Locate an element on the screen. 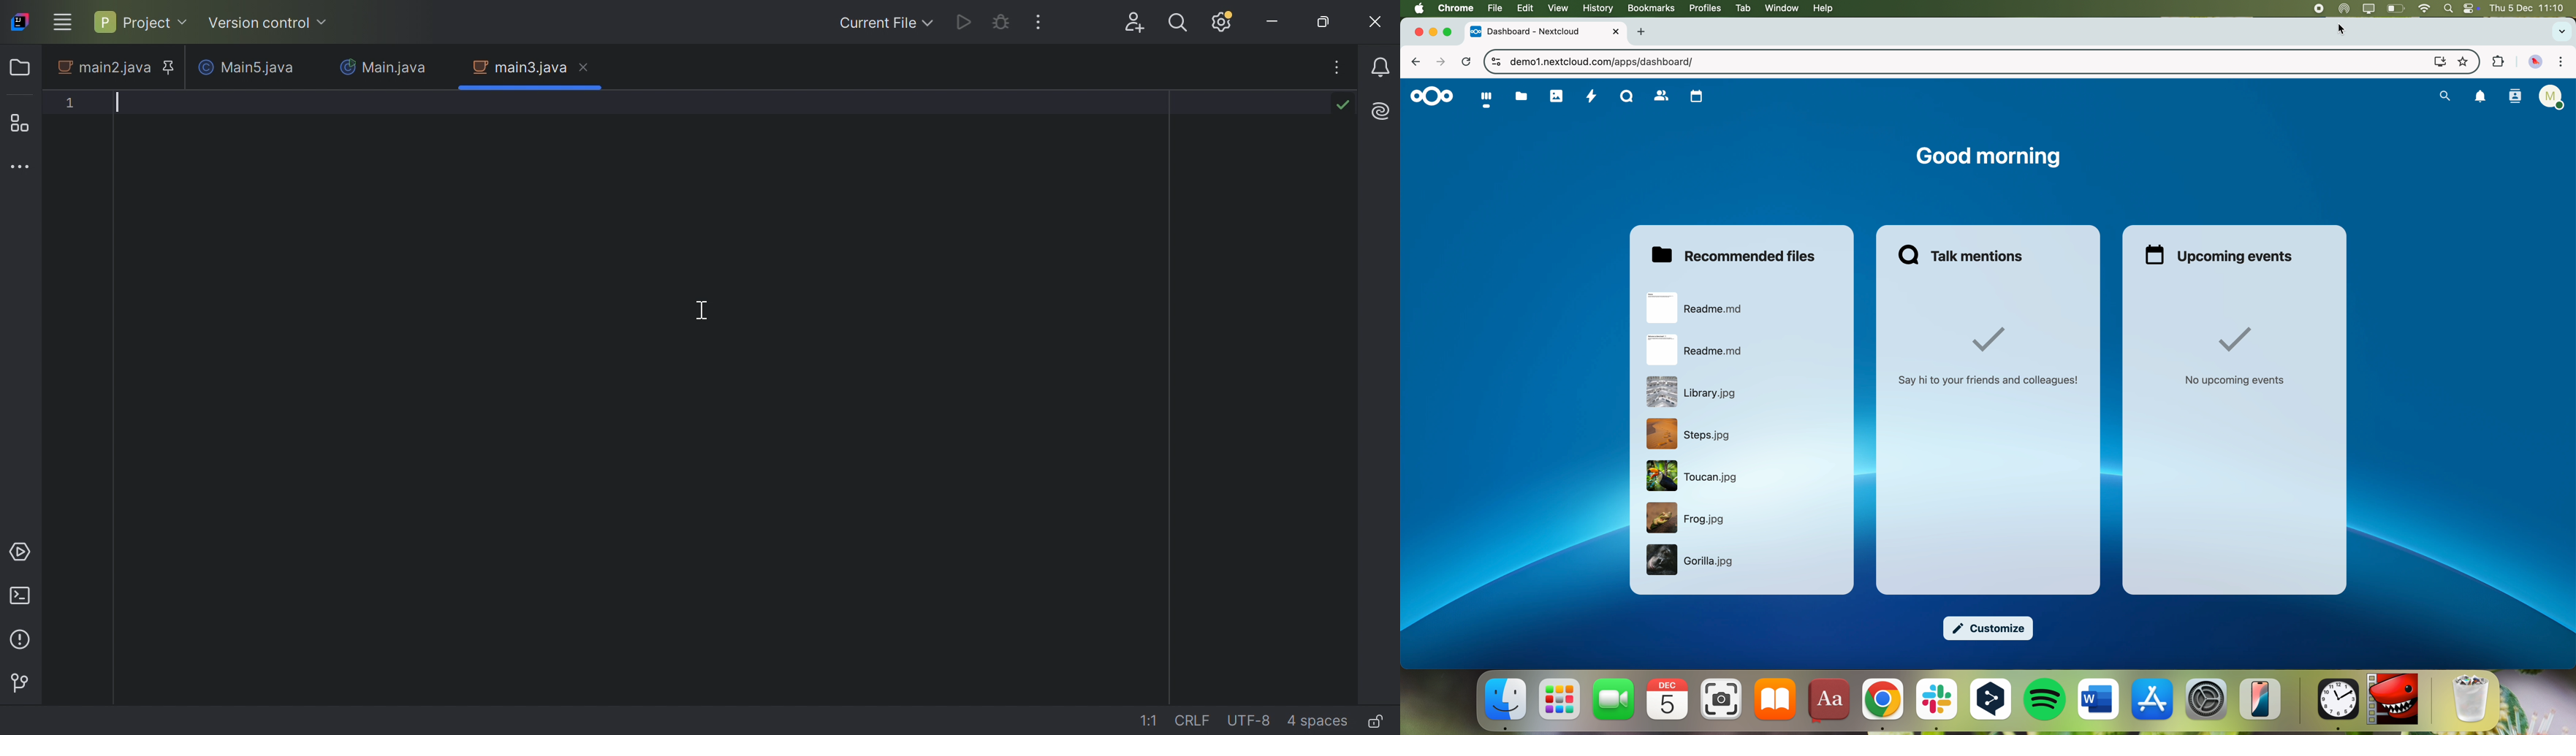  main2.java is located at coordinates (103, 68).